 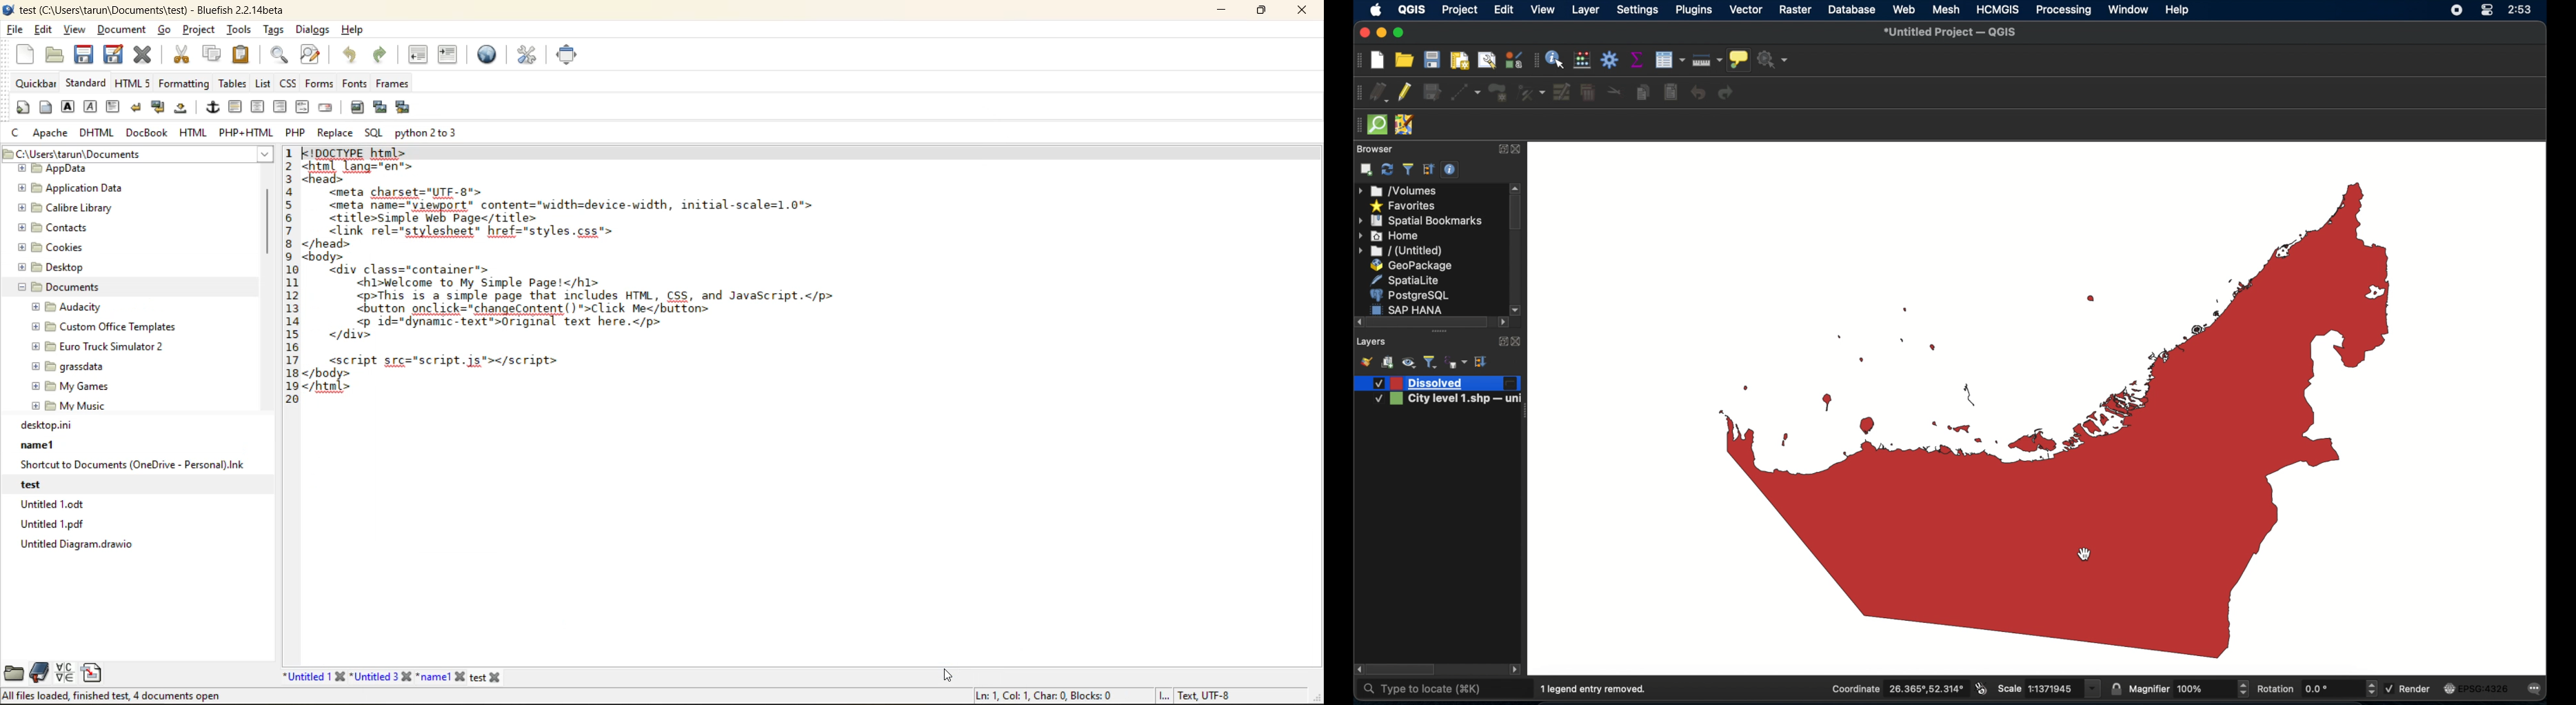 What do you see at coordinates (1356, 125) in the screenshot?
I see `drag handle` at bounding box center [1356, 125].